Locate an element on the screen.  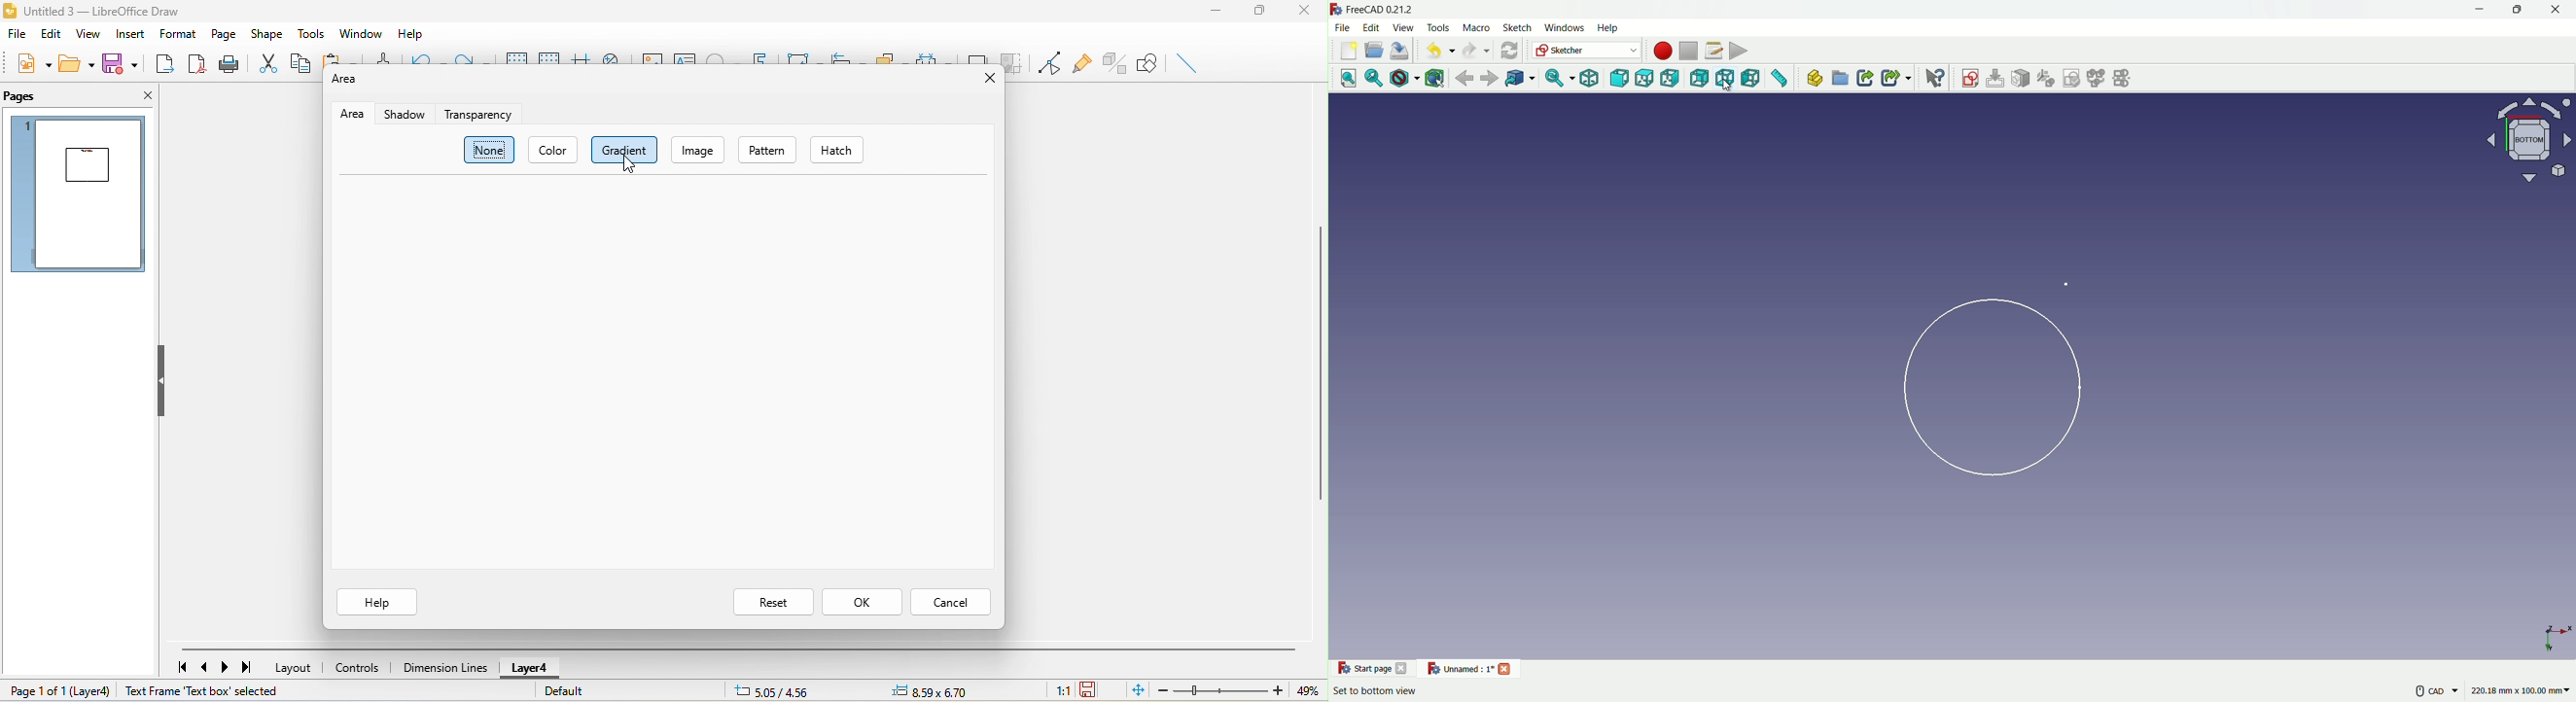
left view is located at coordinates (1754, 79).